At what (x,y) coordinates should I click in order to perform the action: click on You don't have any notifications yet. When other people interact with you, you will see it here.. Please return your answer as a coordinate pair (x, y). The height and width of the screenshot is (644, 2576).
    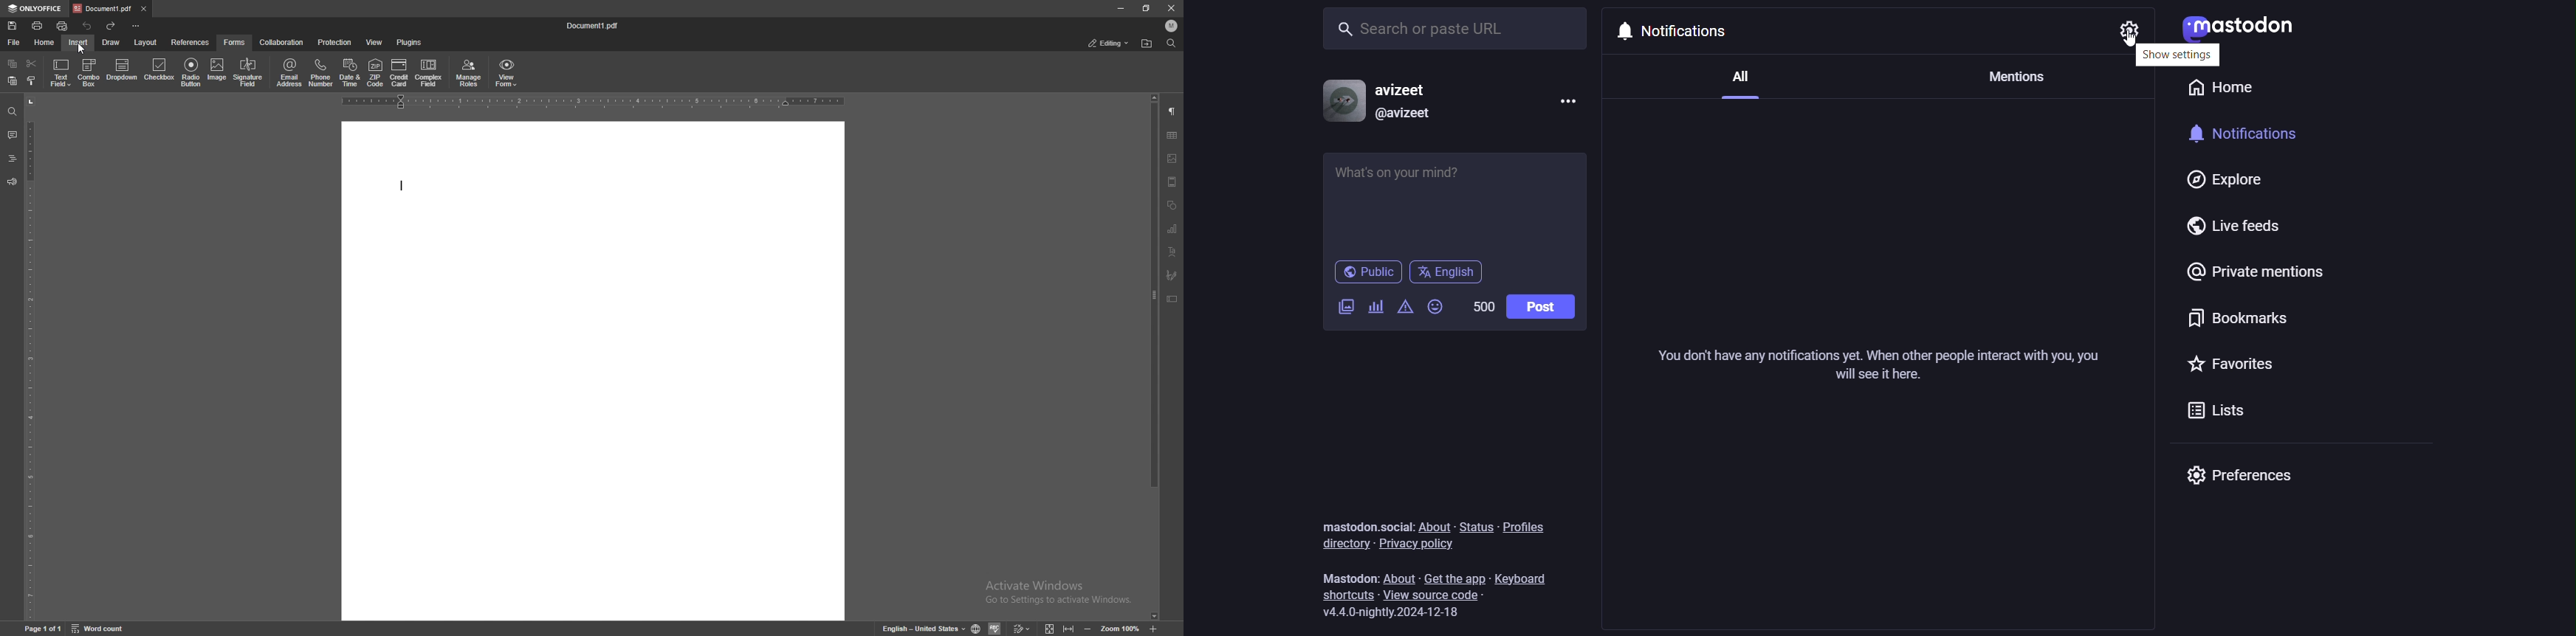
    Looking at the image, I should click on (1881, 365).